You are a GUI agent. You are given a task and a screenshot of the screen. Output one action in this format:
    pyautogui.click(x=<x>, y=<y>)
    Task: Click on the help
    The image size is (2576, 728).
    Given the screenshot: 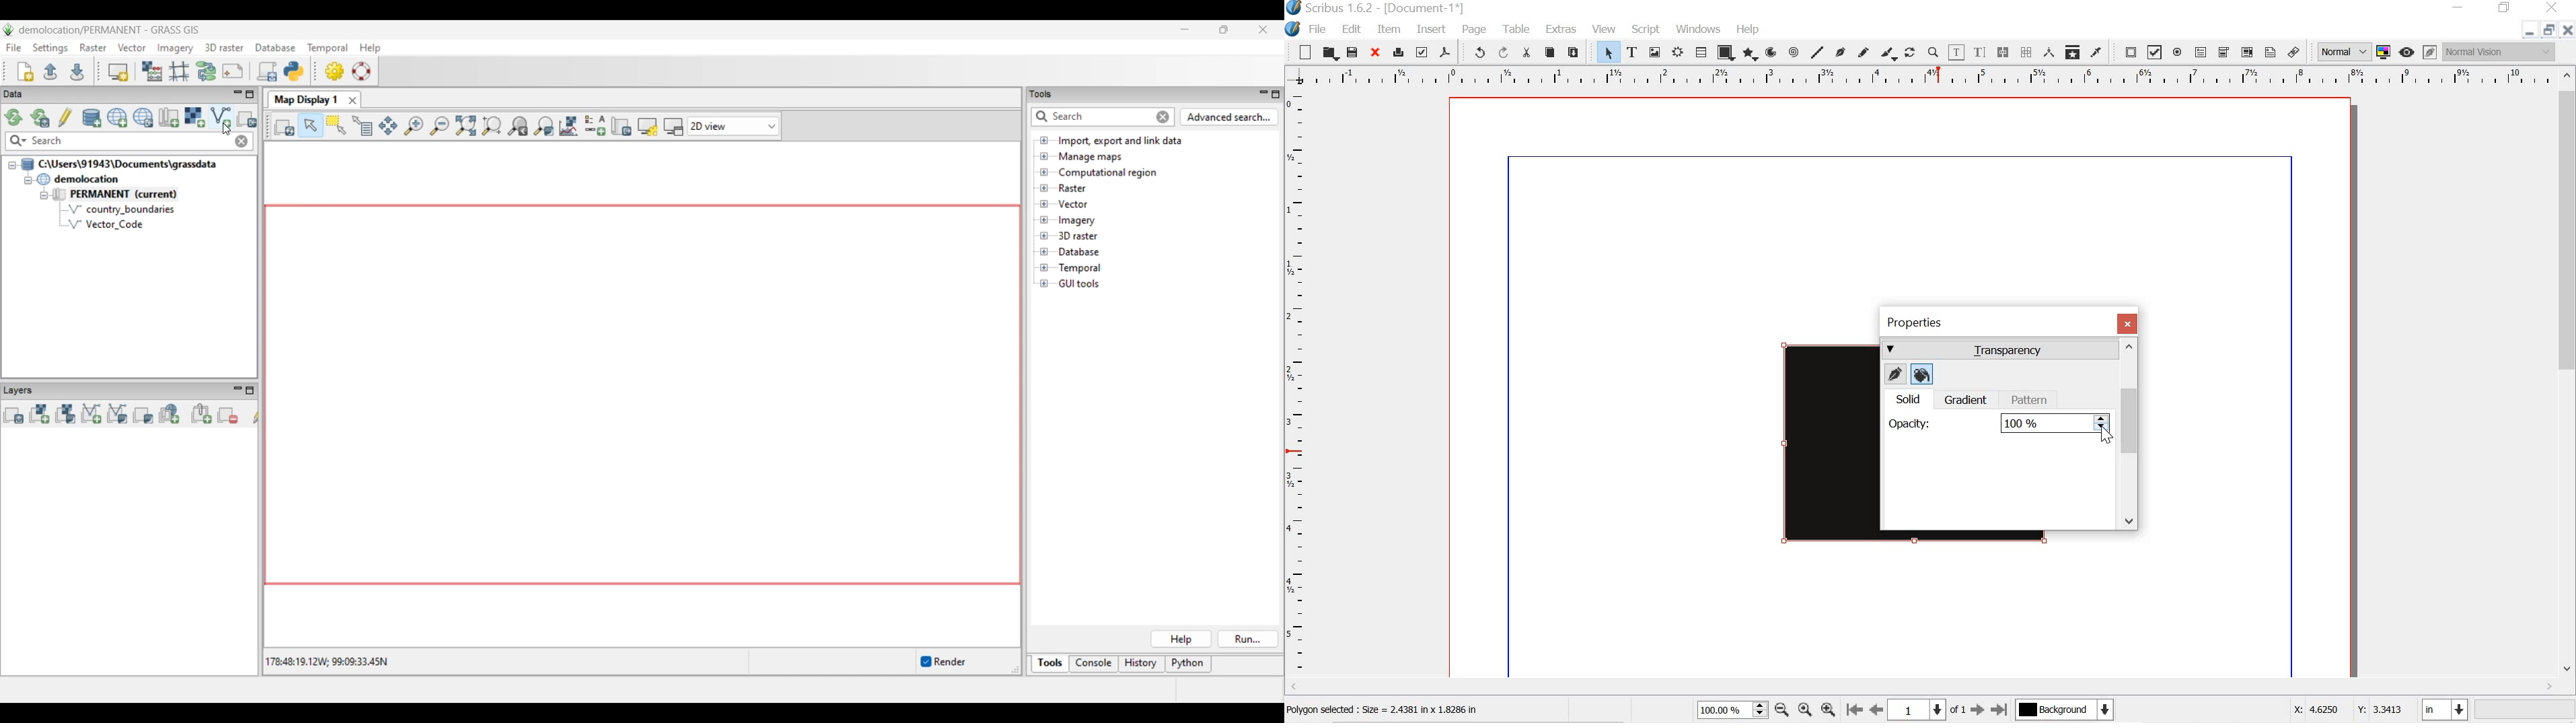 What is the action you would take?
    pyautogui.click(x=1747, y=31)
    